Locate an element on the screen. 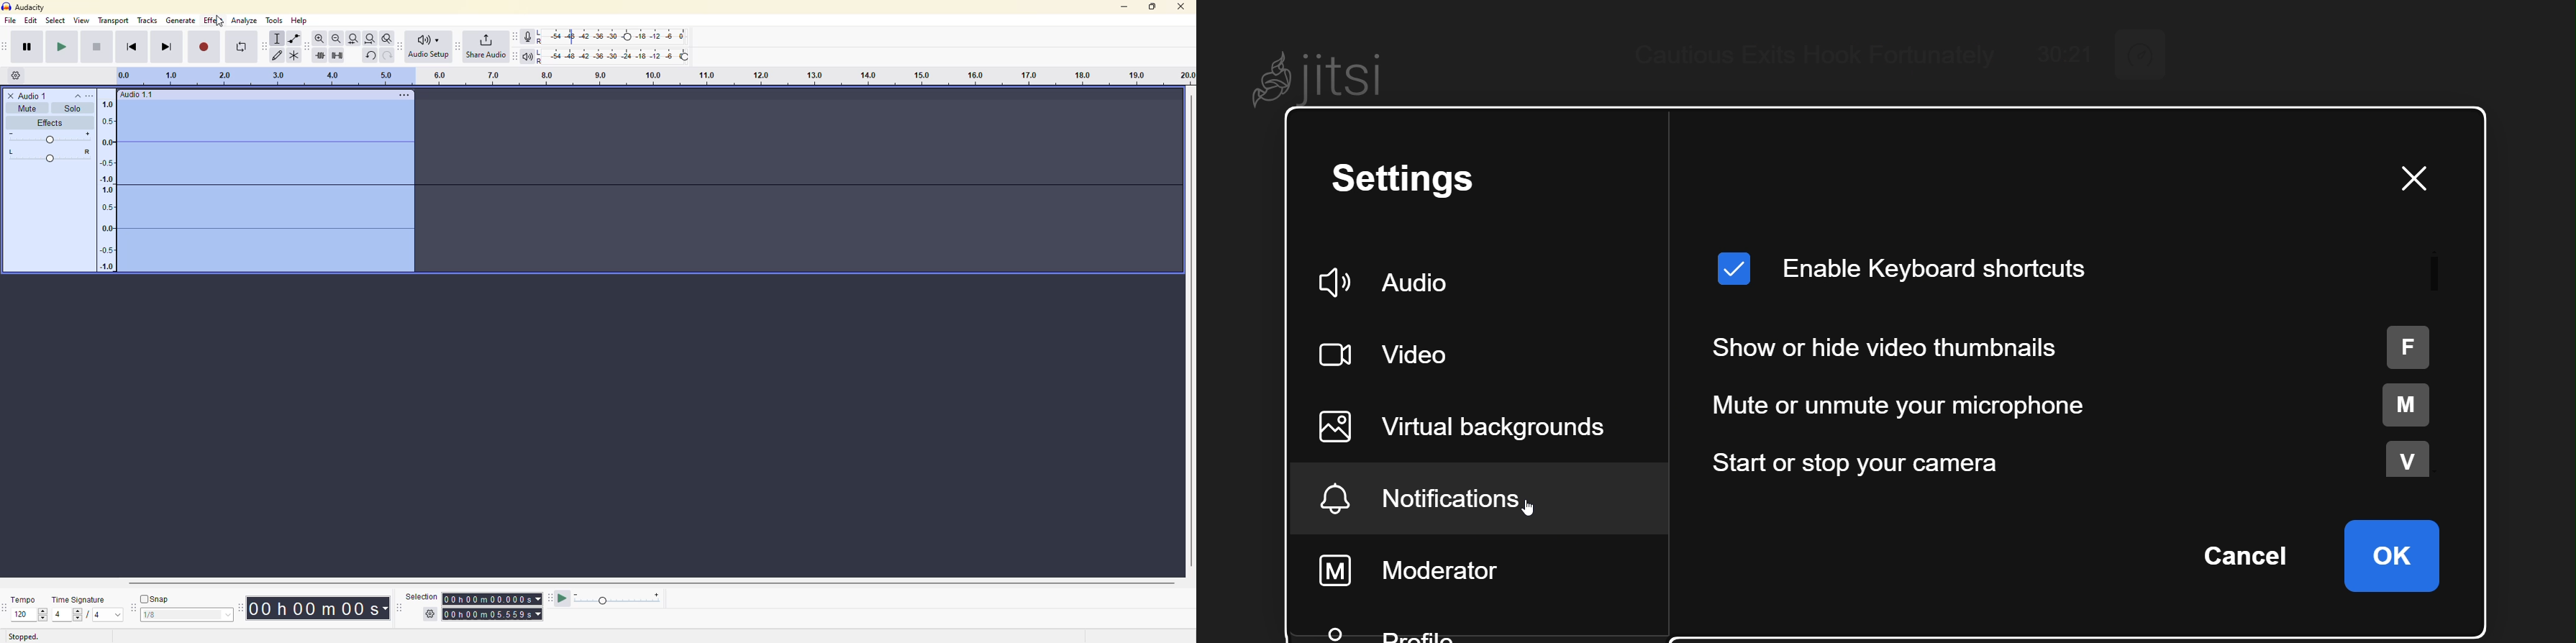  drop down is located at coordinates (118, 615).